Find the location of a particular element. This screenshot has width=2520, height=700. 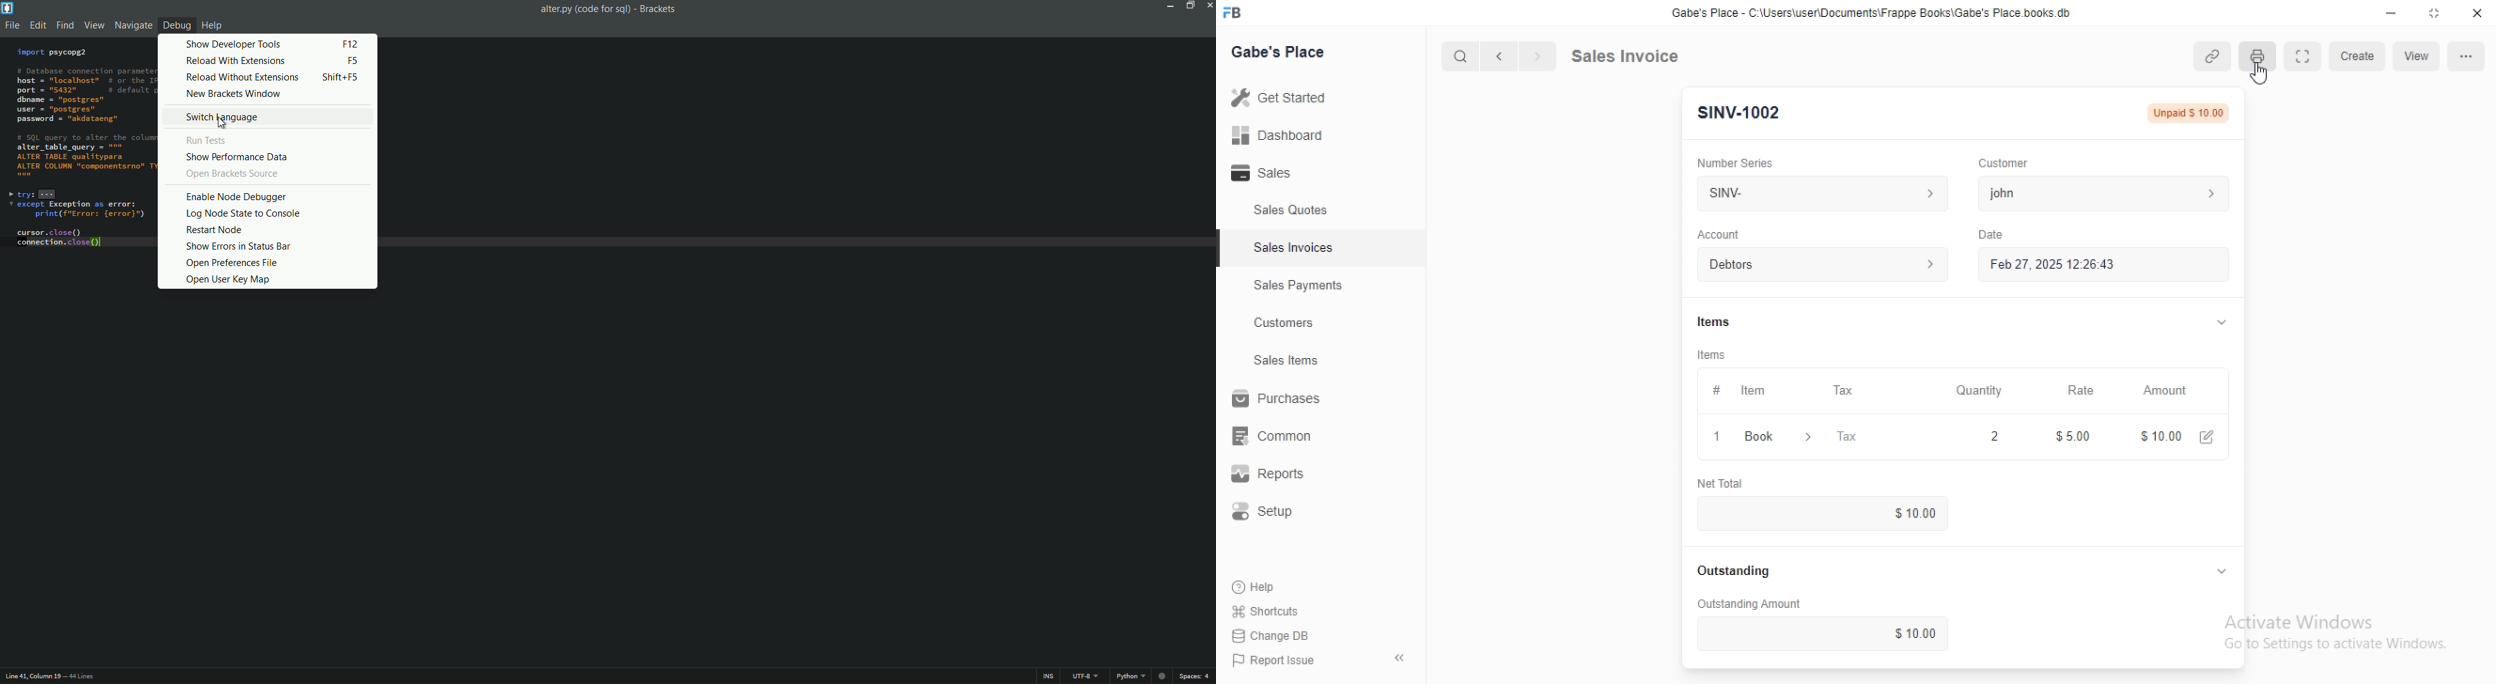

toggle sidebar is located at coordinates (1401, 657).